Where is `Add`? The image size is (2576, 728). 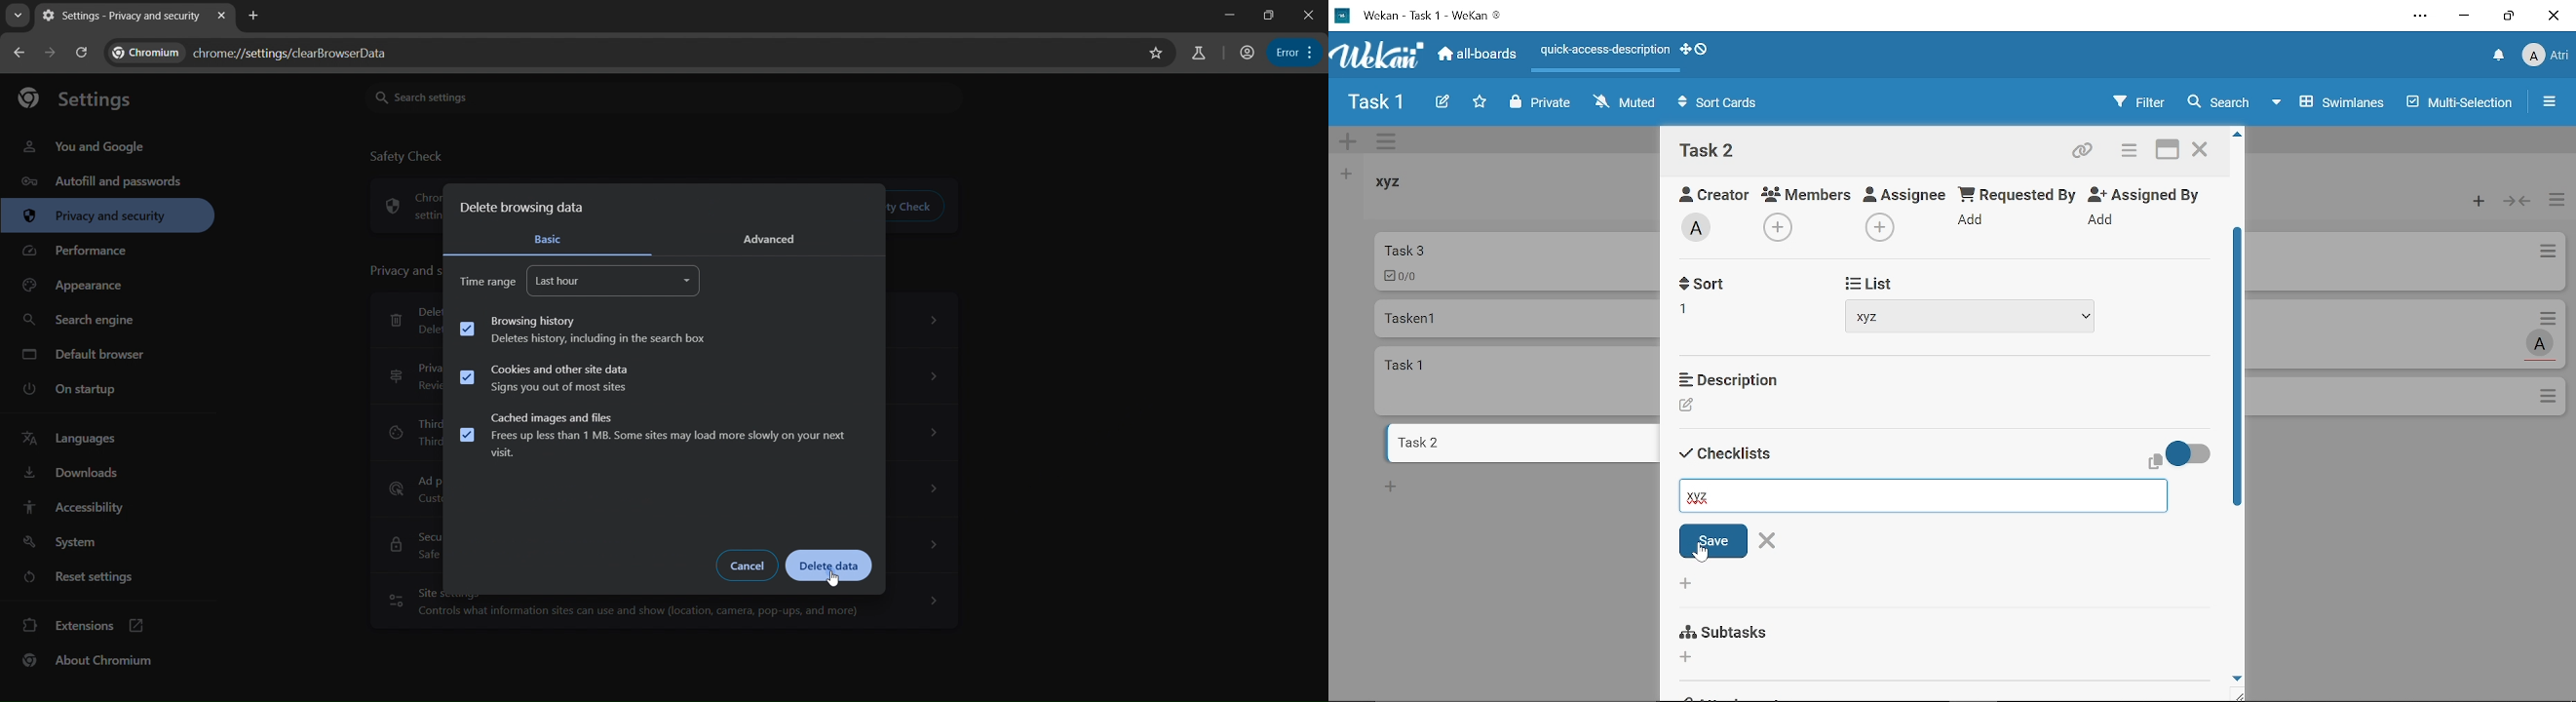 Add is located at coordinates (1688, 656).